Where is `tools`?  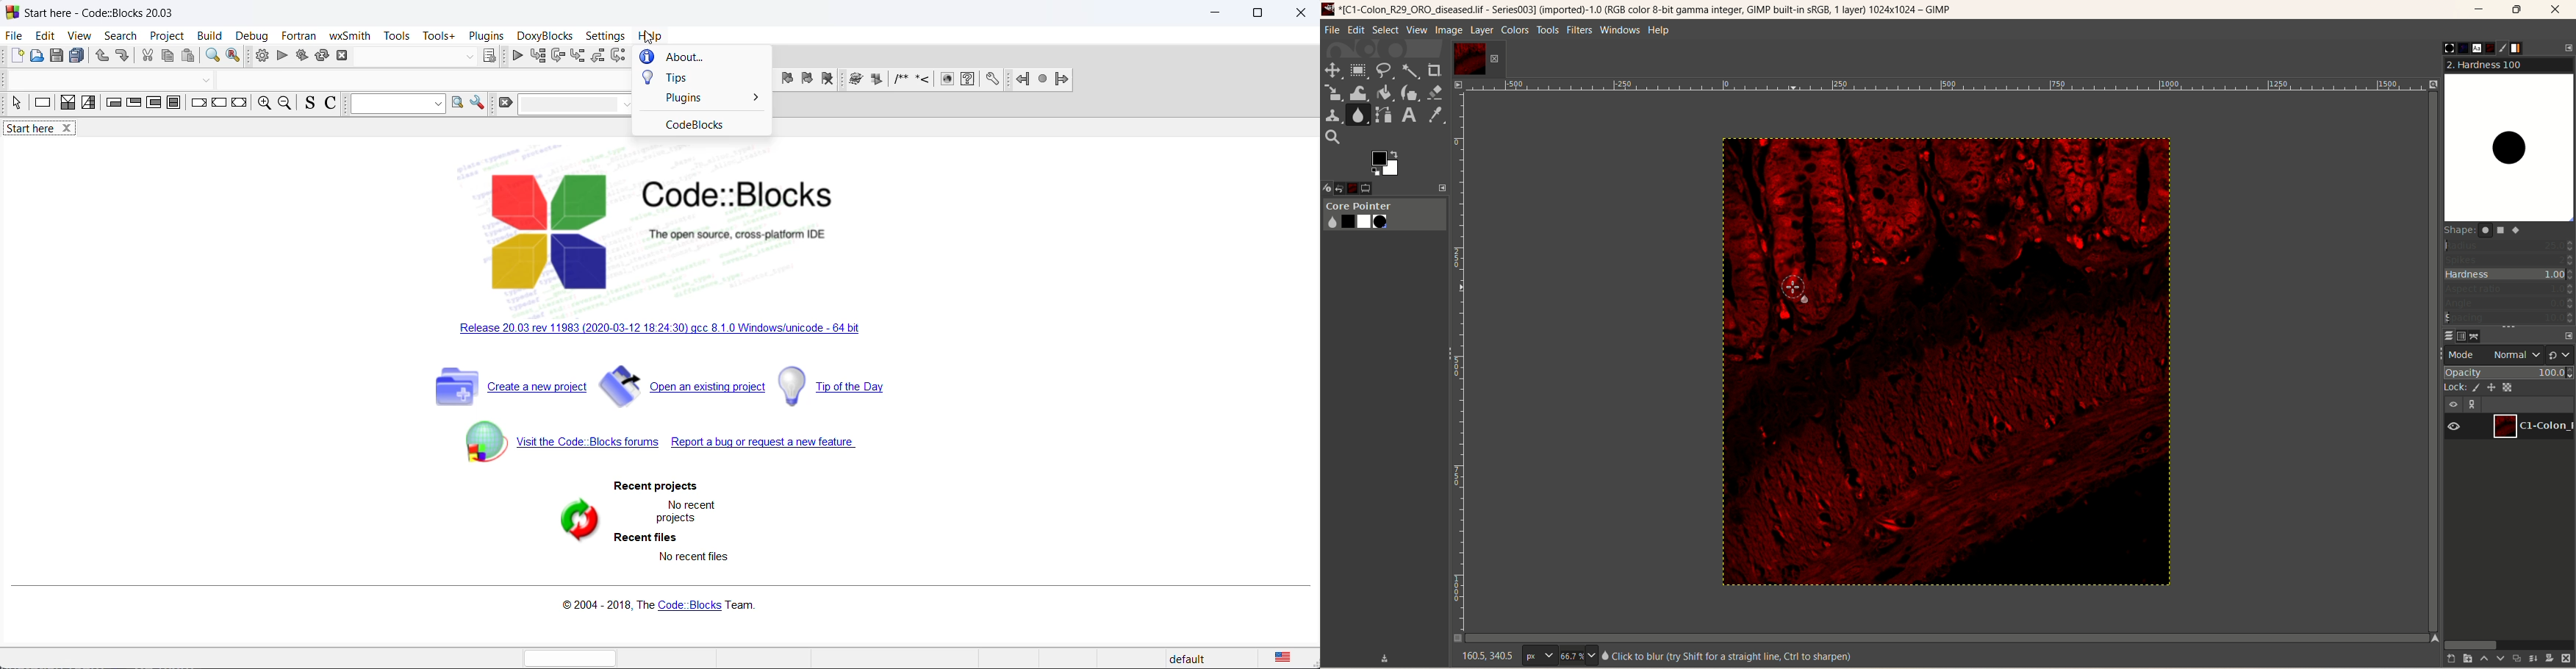 tools is located at coordinates (398, 35).